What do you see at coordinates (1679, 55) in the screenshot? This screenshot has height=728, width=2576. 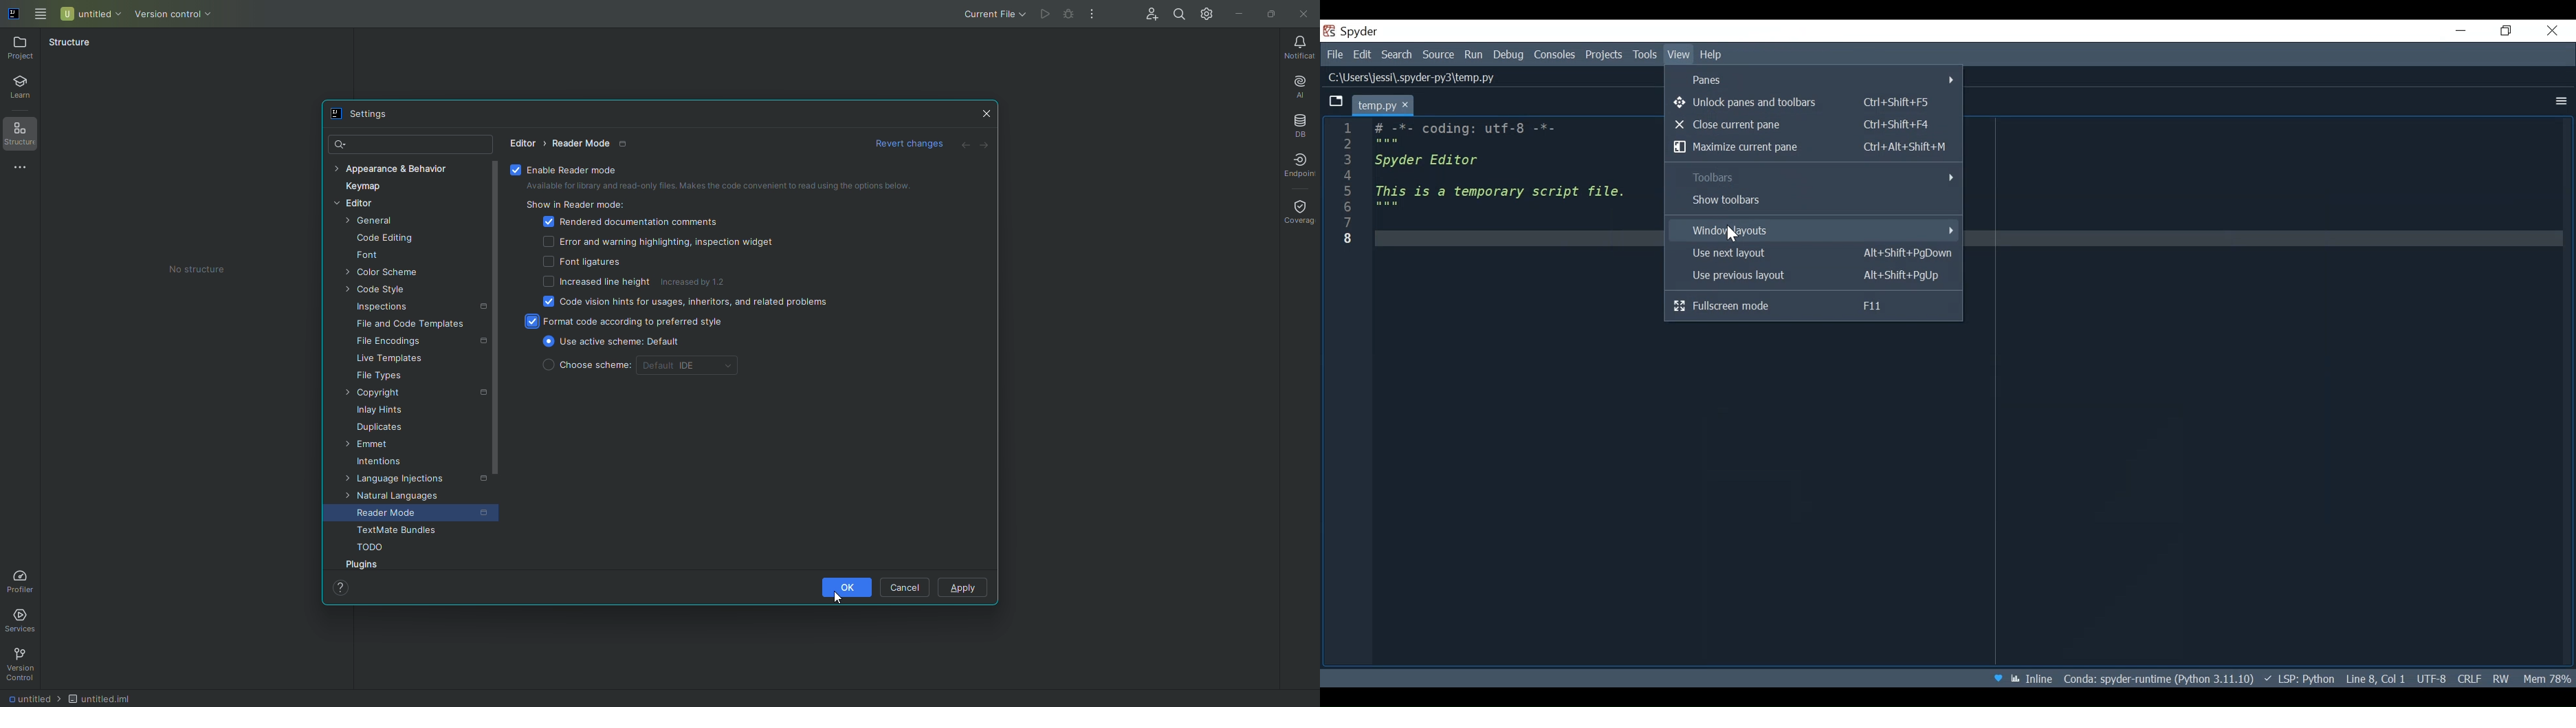 I see `View` at bounding box center [1679, 55].